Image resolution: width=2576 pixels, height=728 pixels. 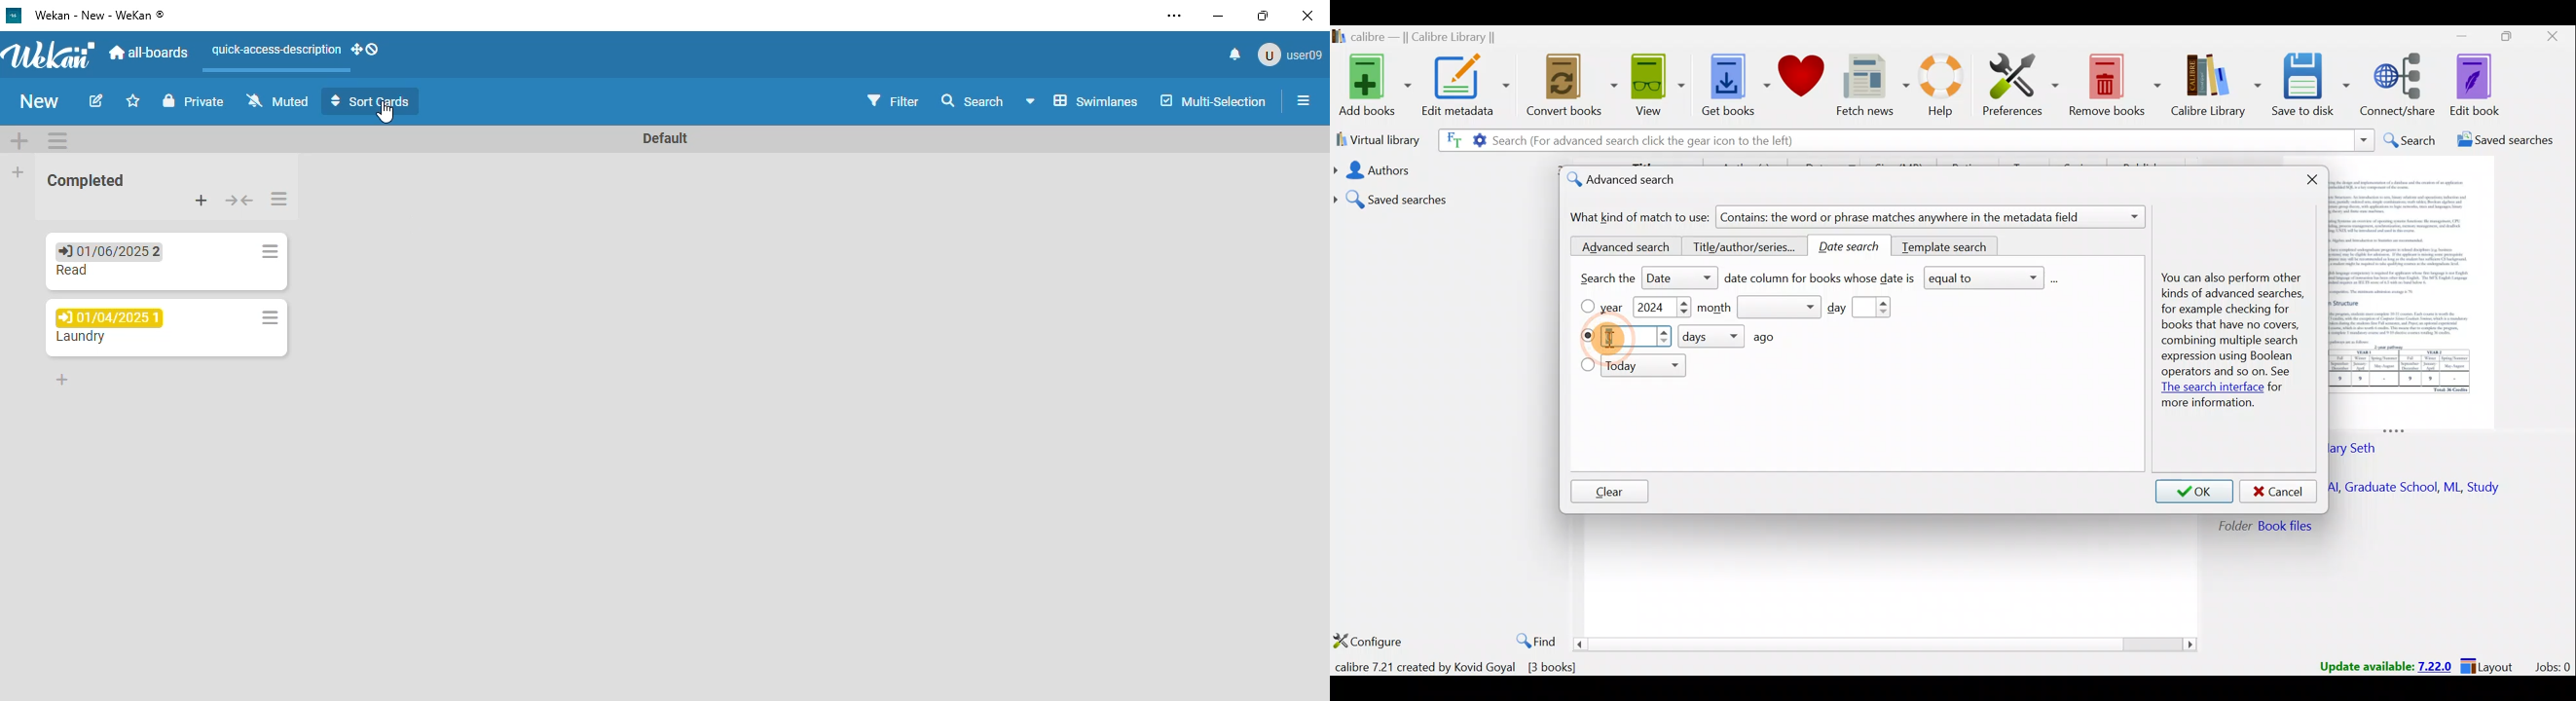 I want to click on calibre — || Calibre Library ||, so click(x=1431, y=36).